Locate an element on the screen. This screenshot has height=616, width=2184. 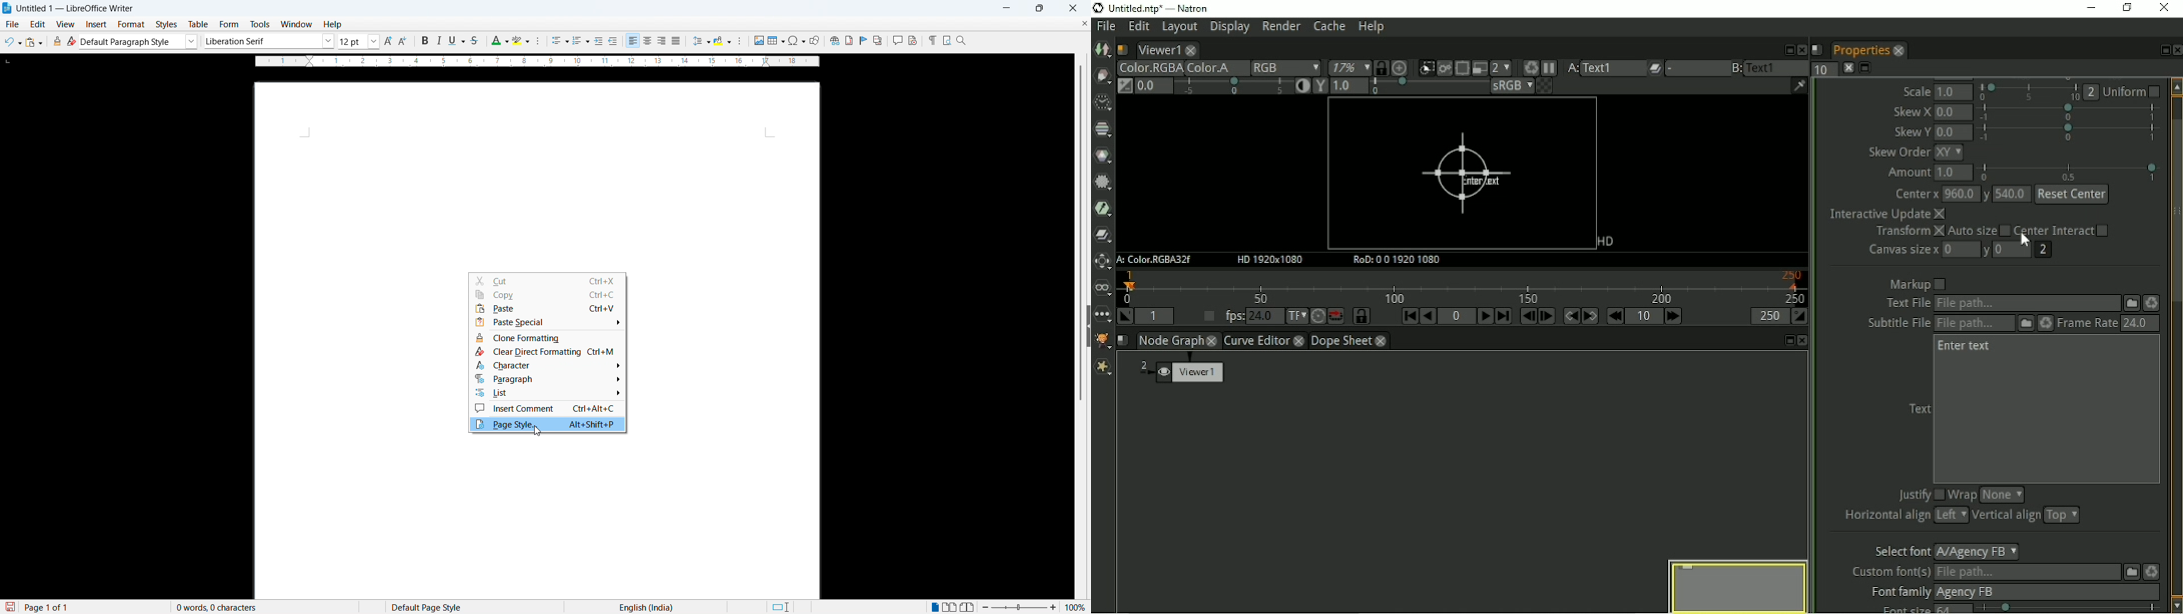
view  is located at coordinates (66, 24).